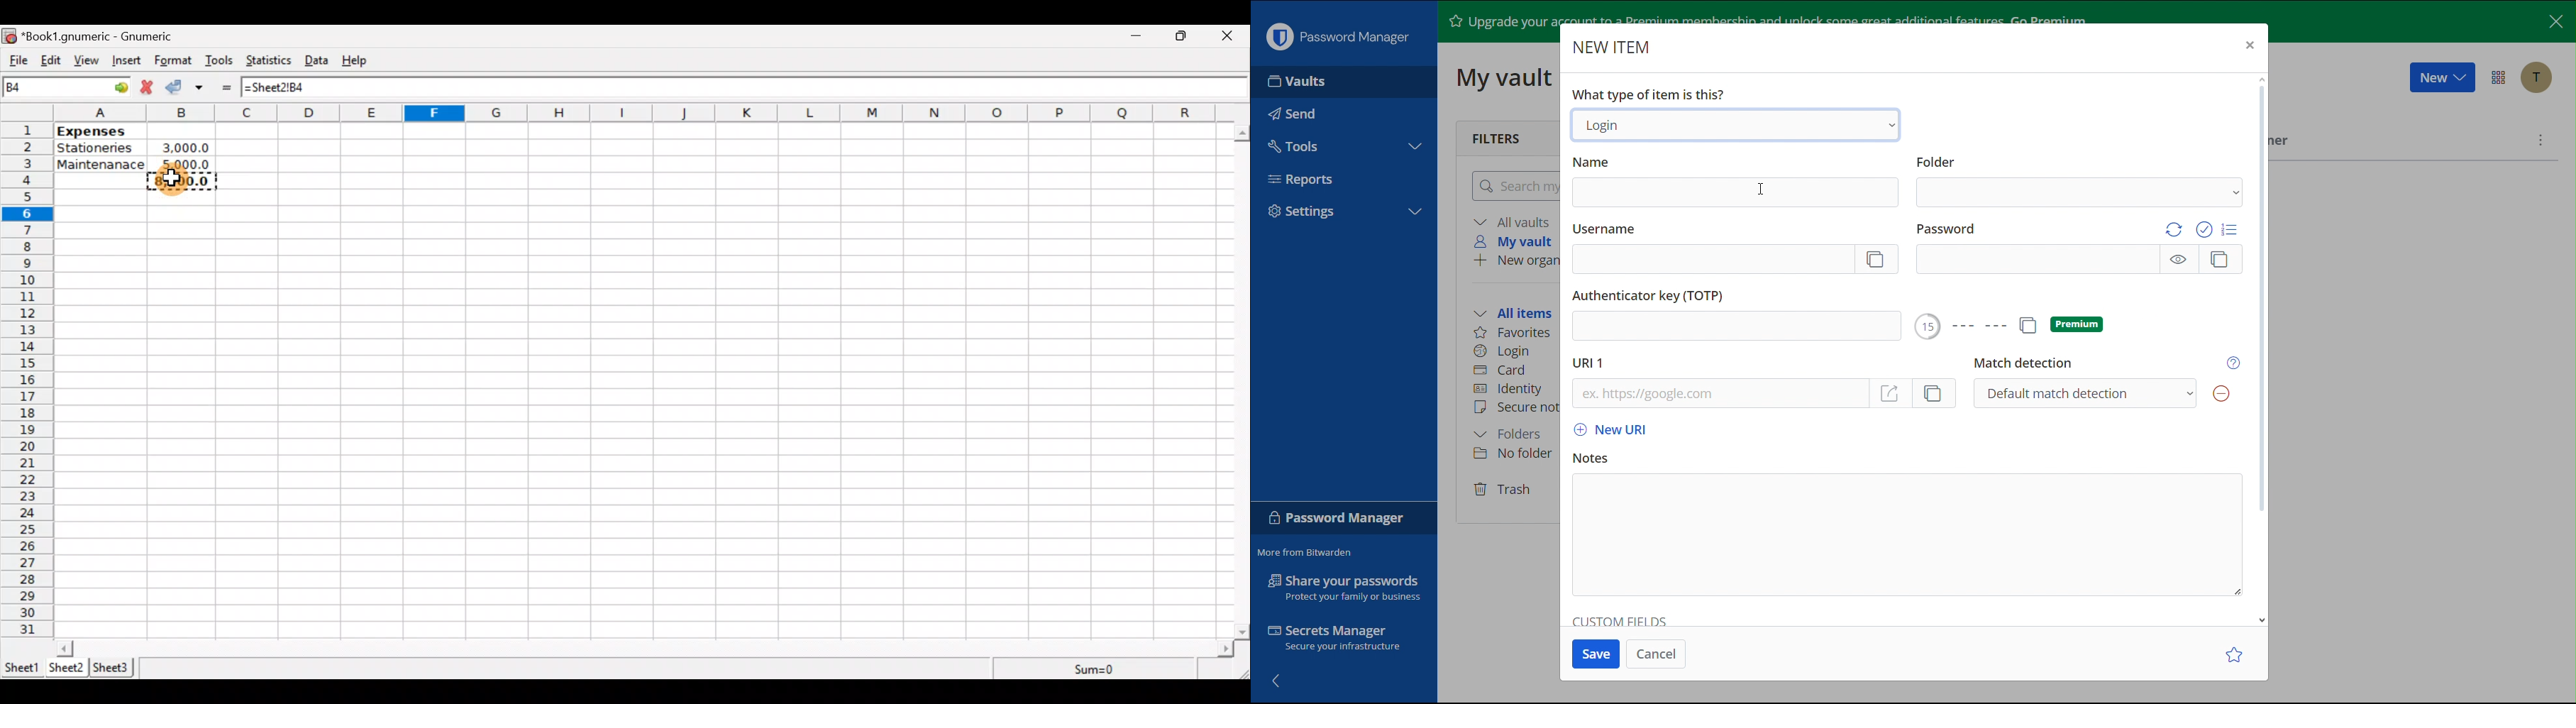  I want to click on All items, so click(1513, 314).